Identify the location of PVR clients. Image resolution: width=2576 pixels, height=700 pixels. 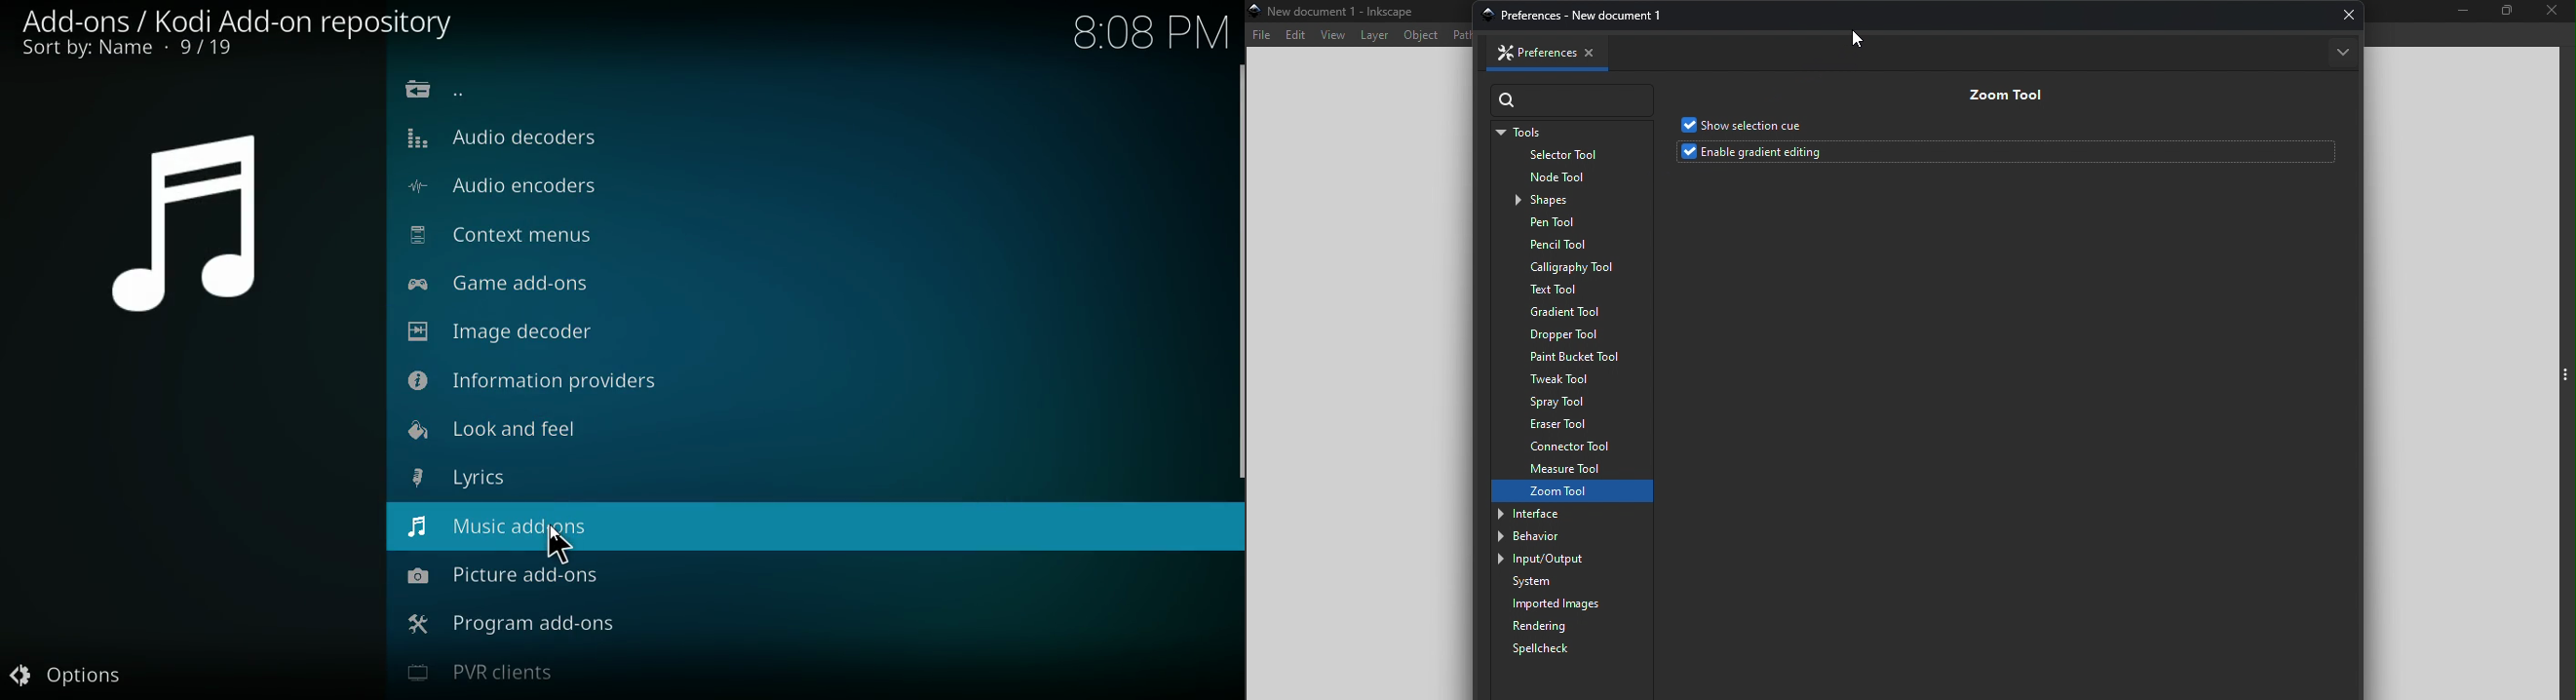
(485, 671).